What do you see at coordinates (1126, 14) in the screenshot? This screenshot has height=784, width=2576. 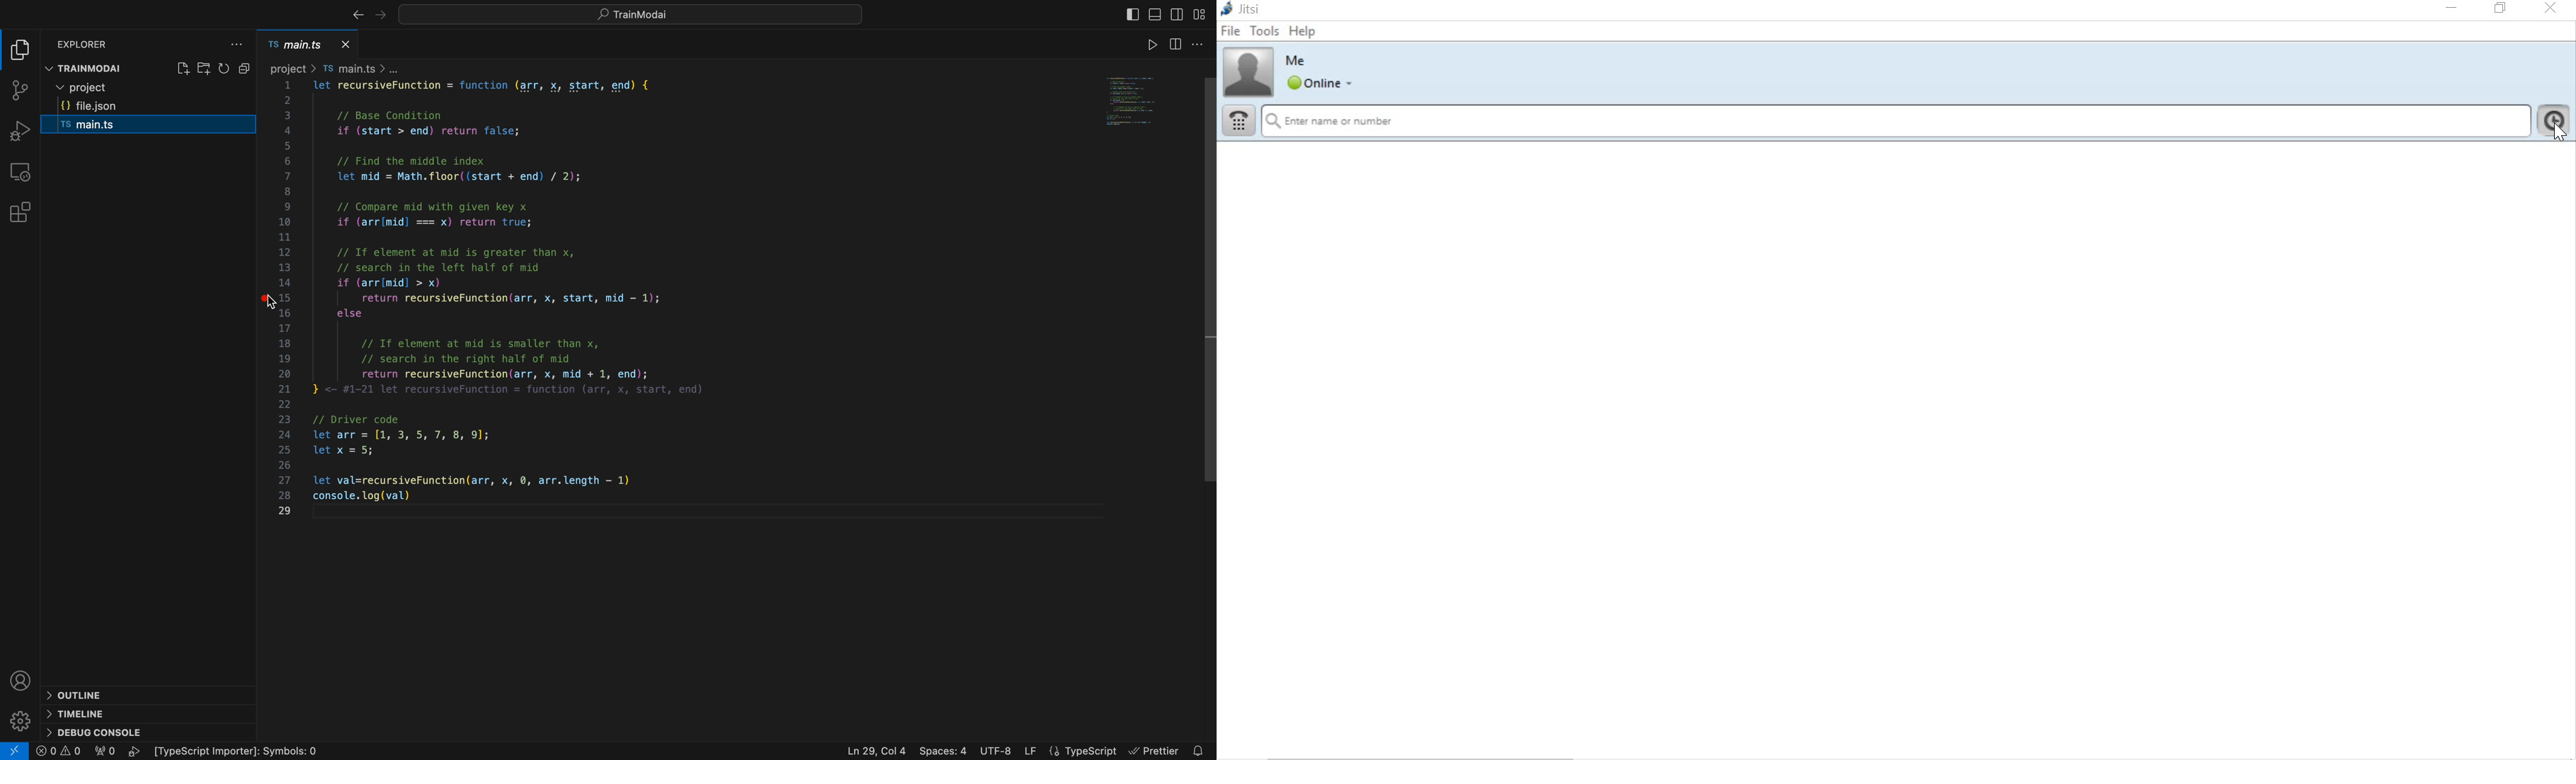 I see `side bar` at bounding box center [1126, 14].